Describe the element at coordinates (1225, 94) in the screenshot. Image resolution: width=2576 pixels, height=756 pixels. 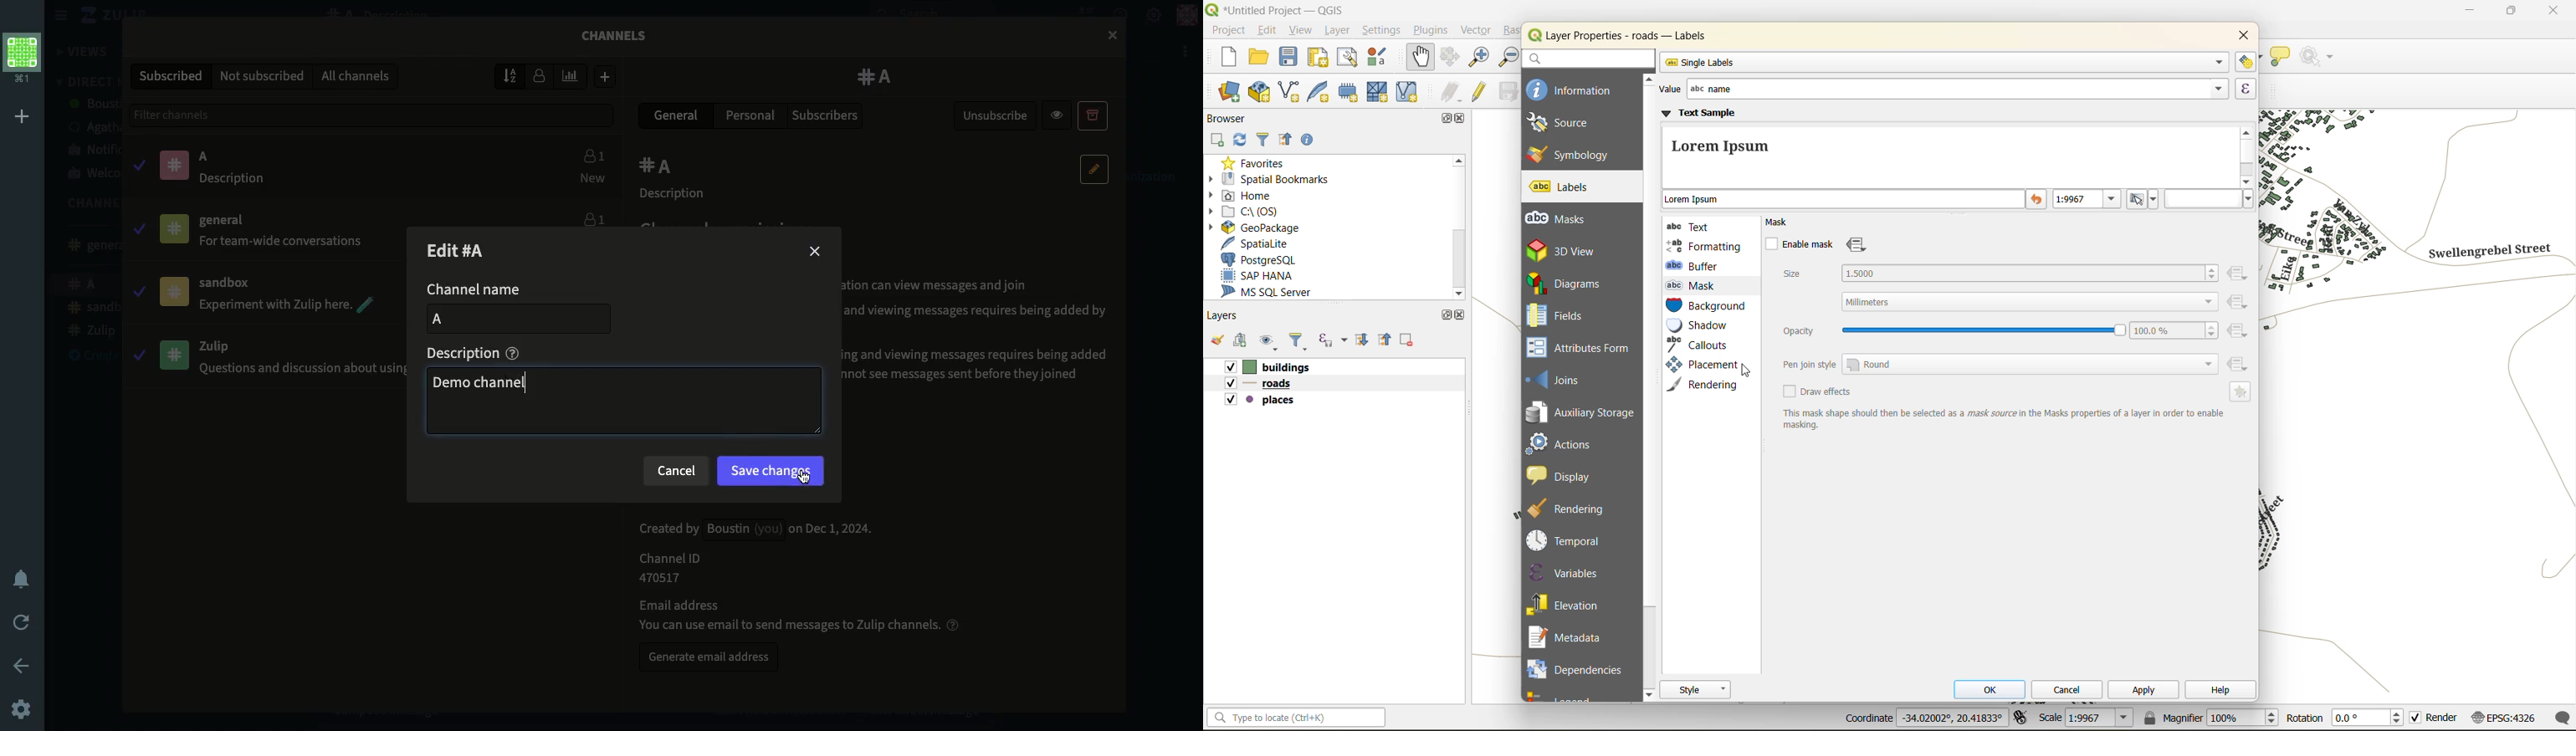
I see `open data source manager` at that location.